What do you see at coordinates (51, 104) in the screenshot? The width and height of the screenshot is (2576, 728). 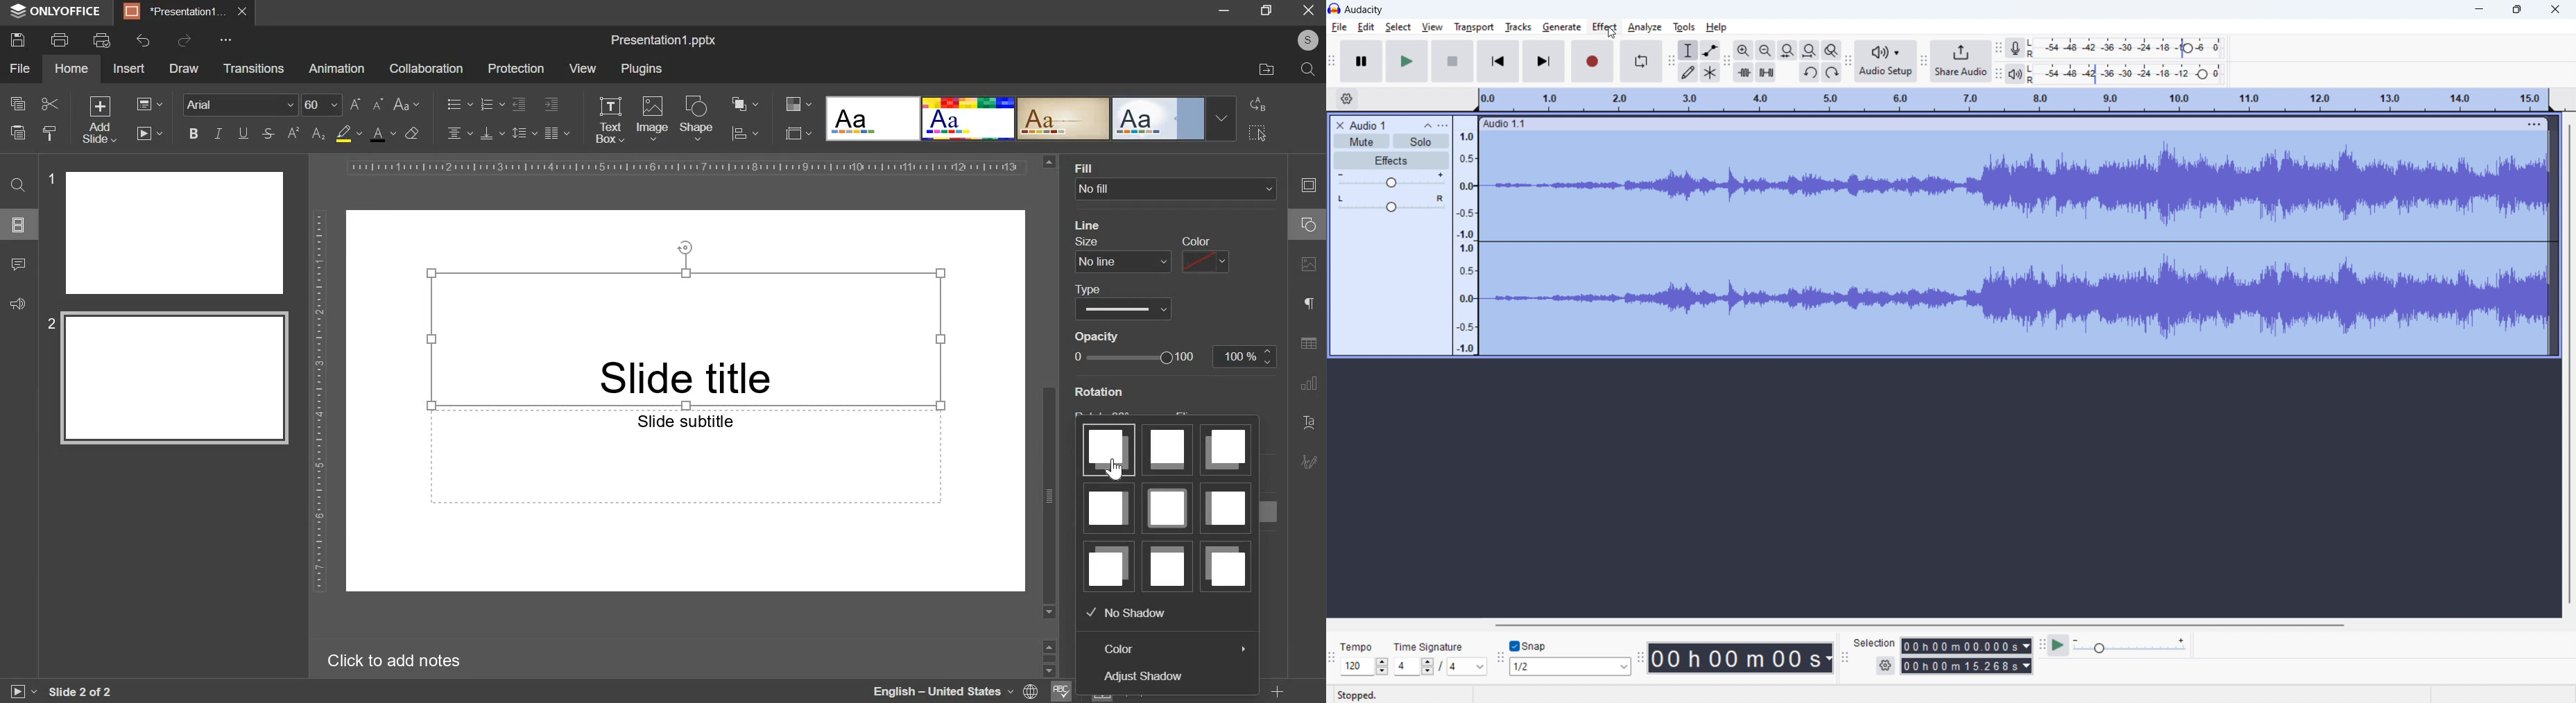 I see `cut` at bounding box center [51, 104].